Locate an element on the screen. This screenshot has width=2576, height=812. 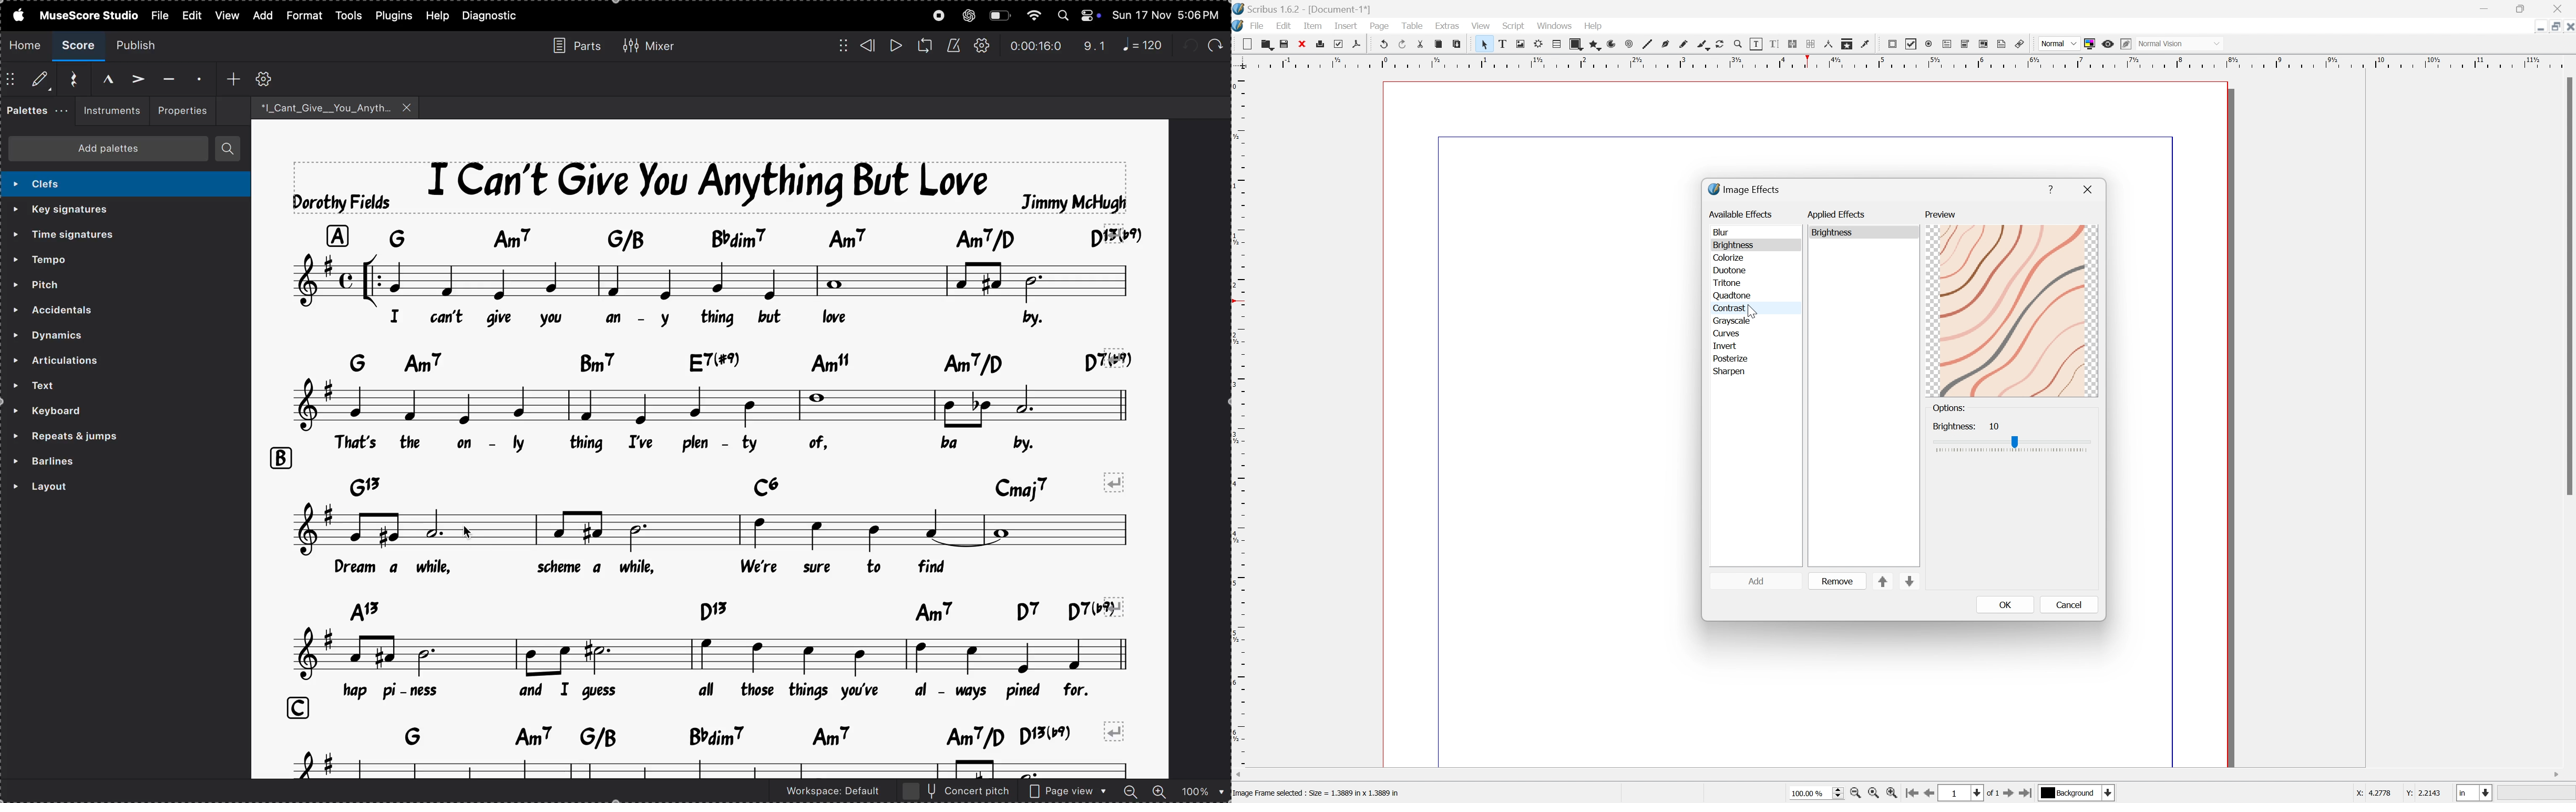
tools is located at coordinates (350, 15).